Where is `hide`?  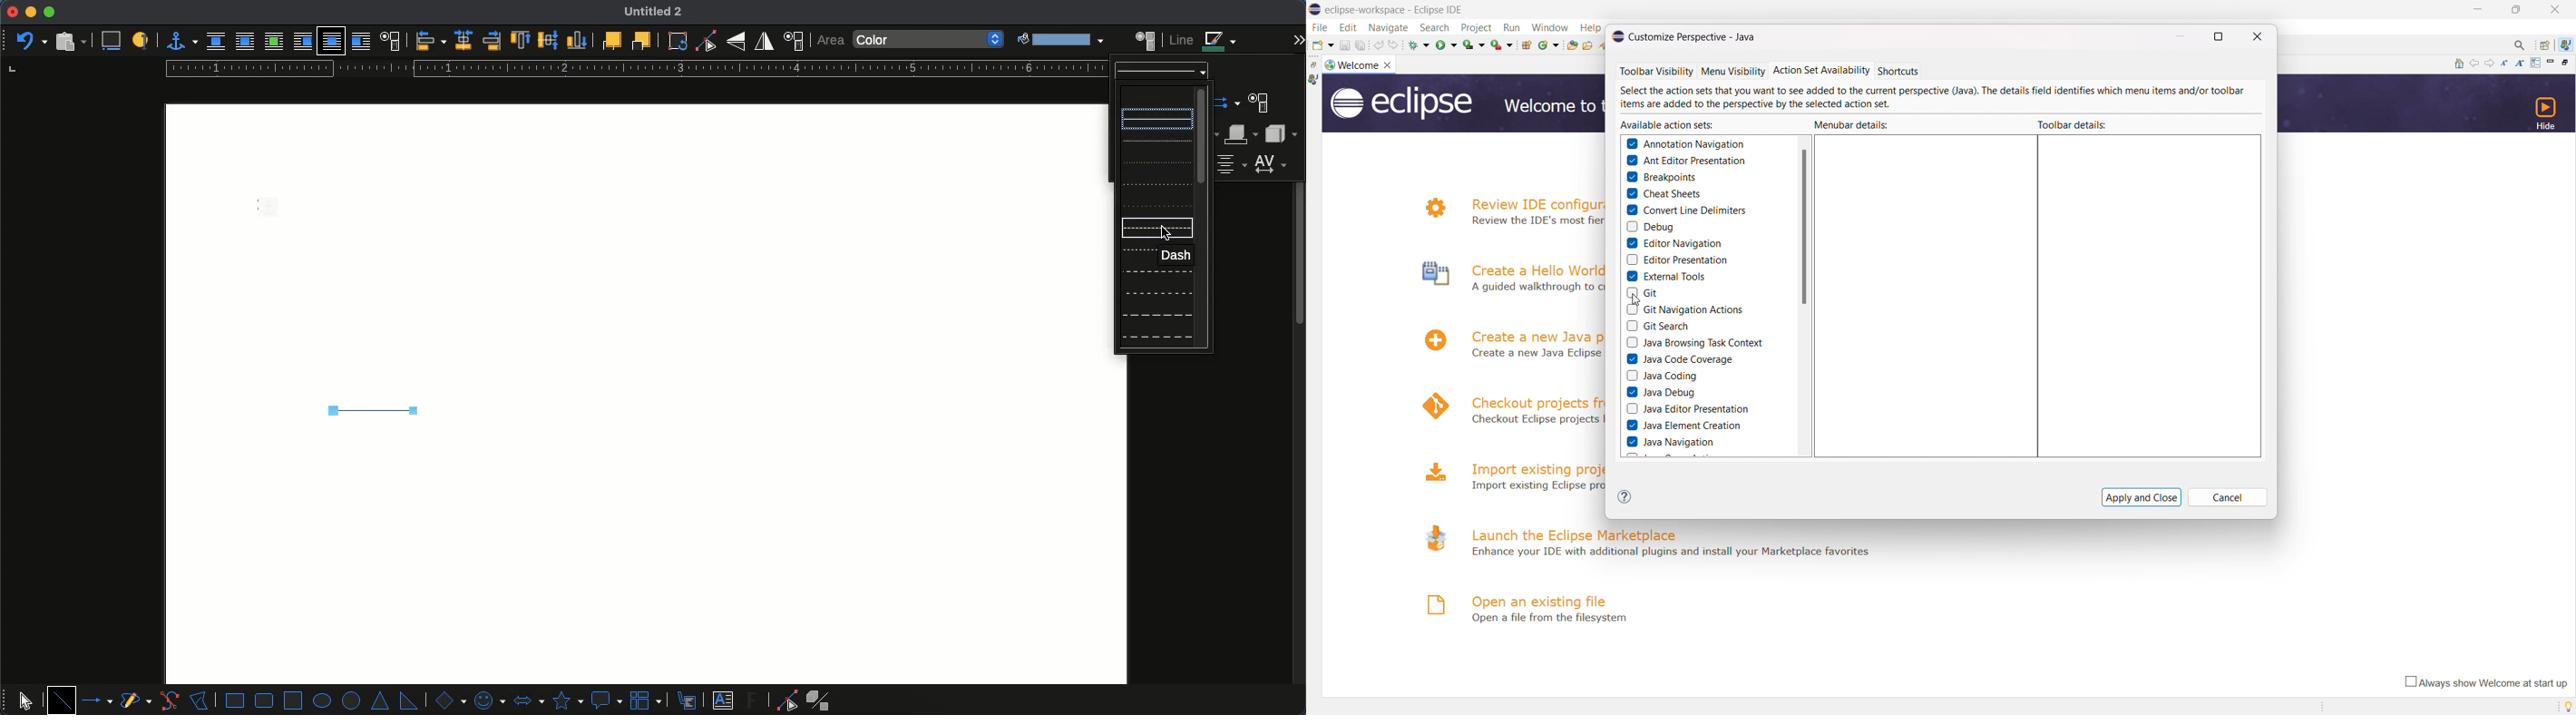 hide is located at coordinates (2544, 113).